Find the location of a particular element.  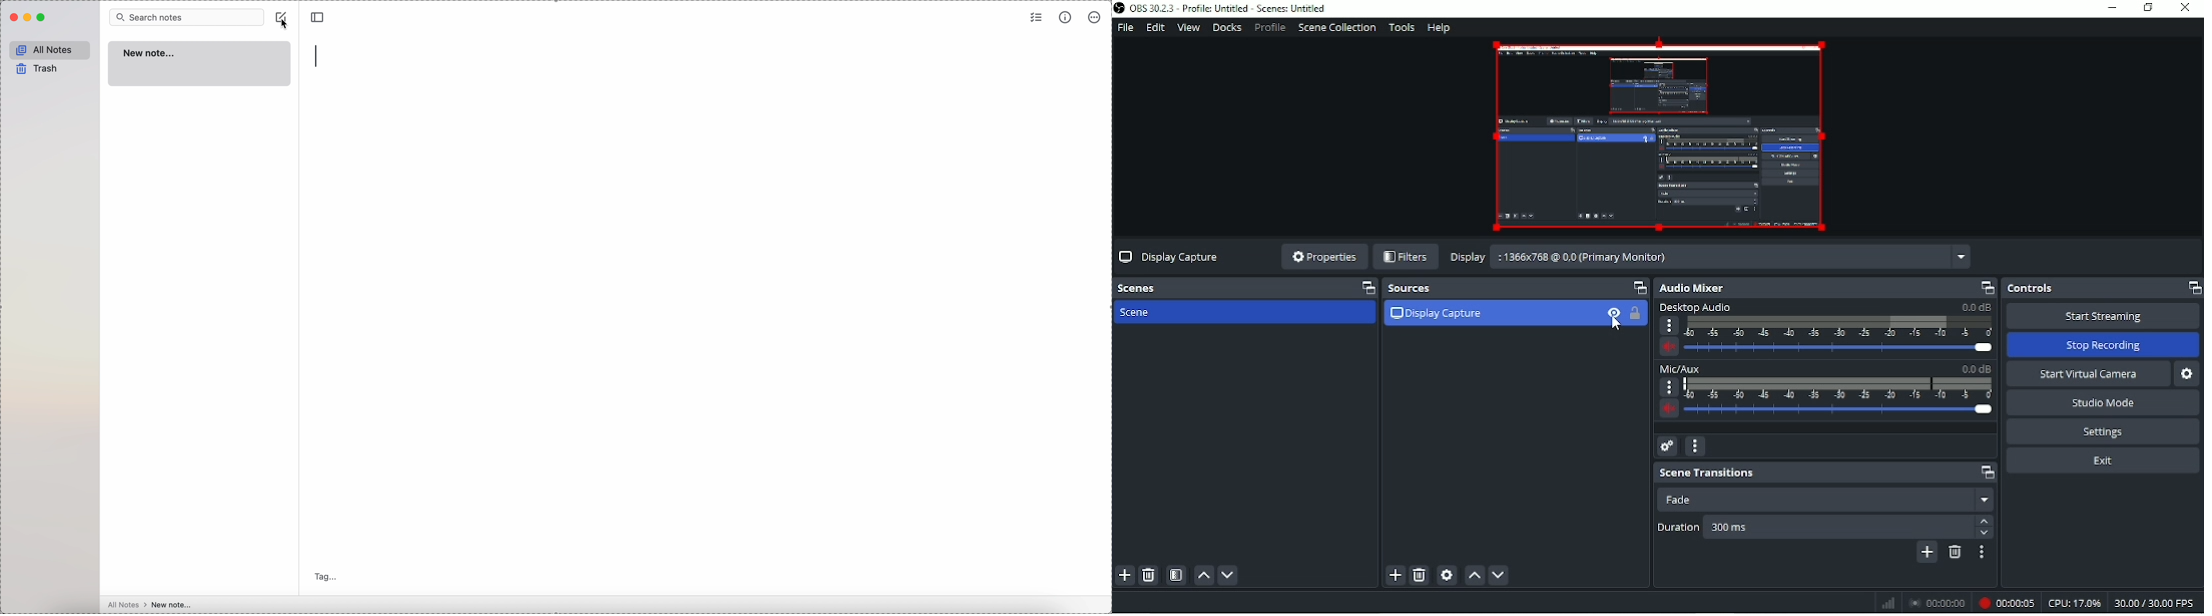

Stop Recording is located at coordinates (2102, 345).